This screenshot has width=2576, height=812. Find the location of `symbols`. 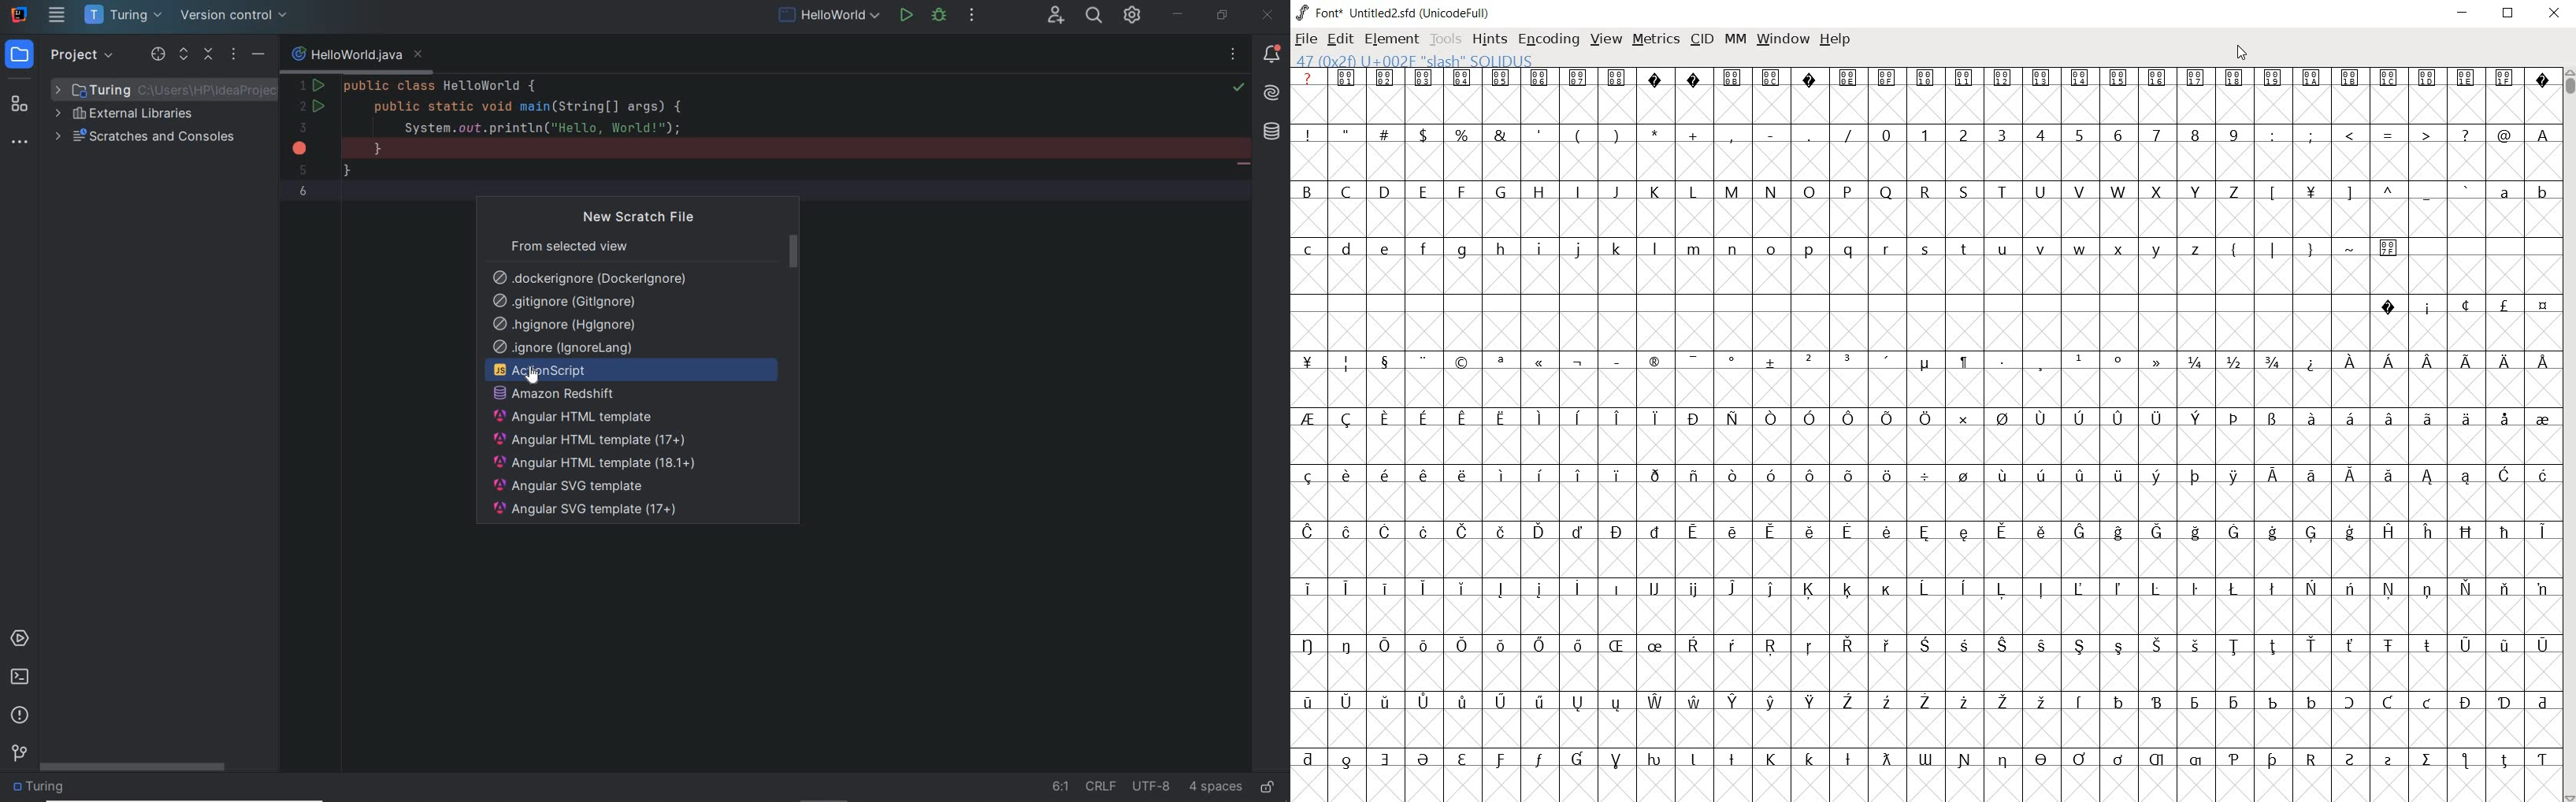

symbols is located at coordinates (2365, 192).